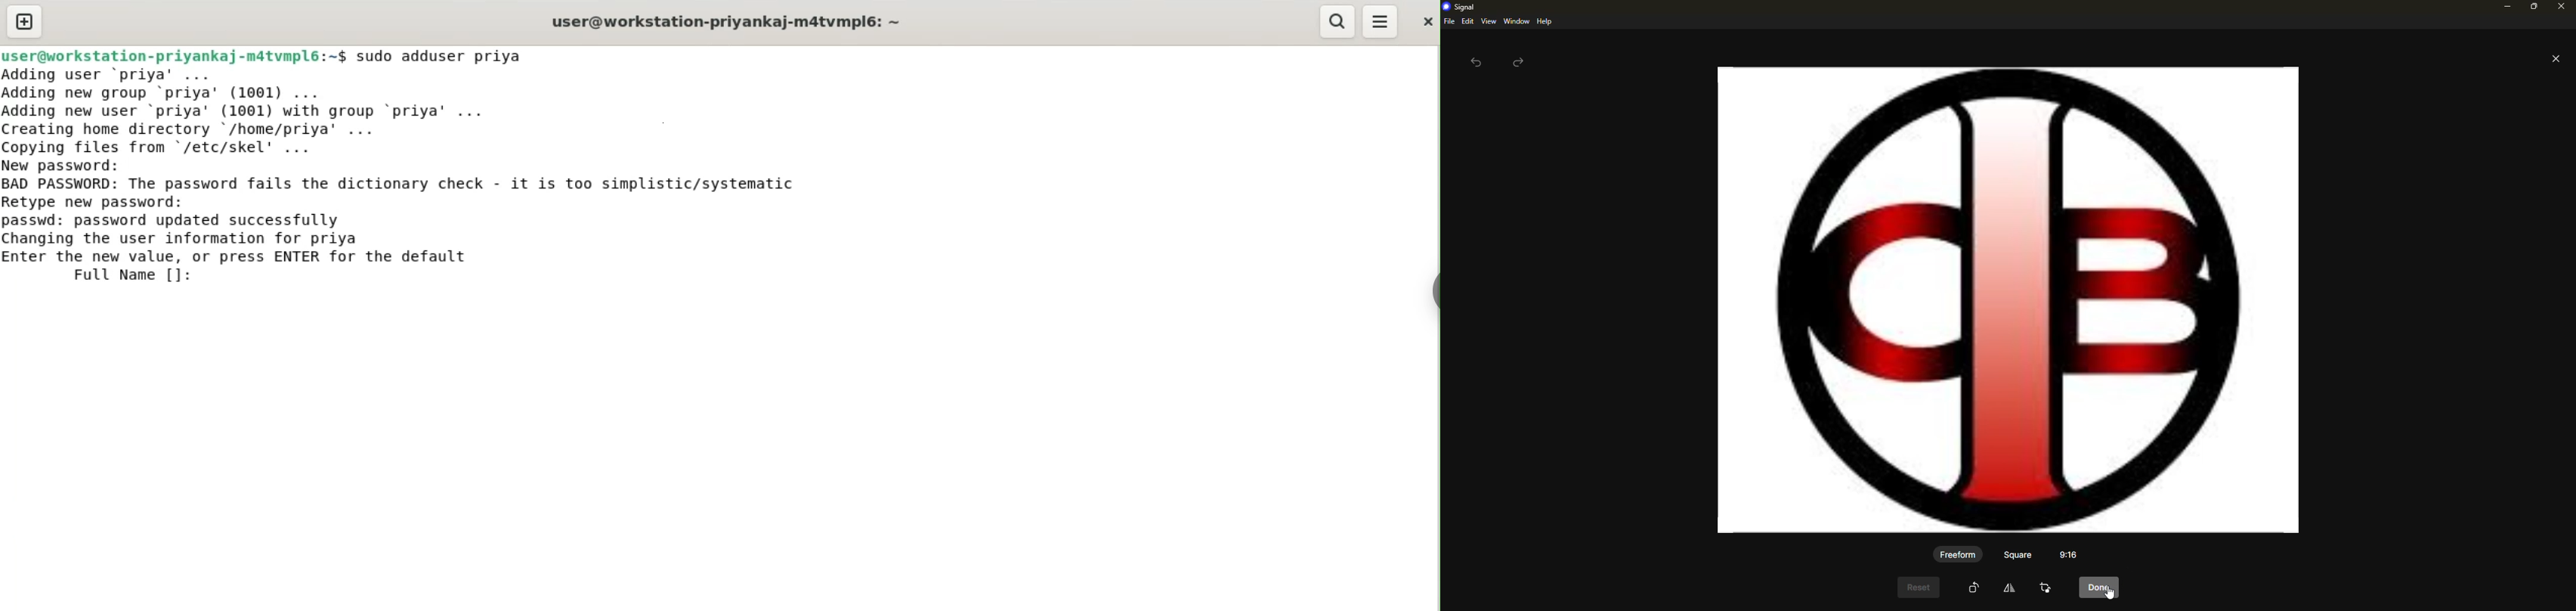 Image resolution: width=2576 pixels, height=616 pixels. I want to click on aspect ratio, so click(2073, 555).